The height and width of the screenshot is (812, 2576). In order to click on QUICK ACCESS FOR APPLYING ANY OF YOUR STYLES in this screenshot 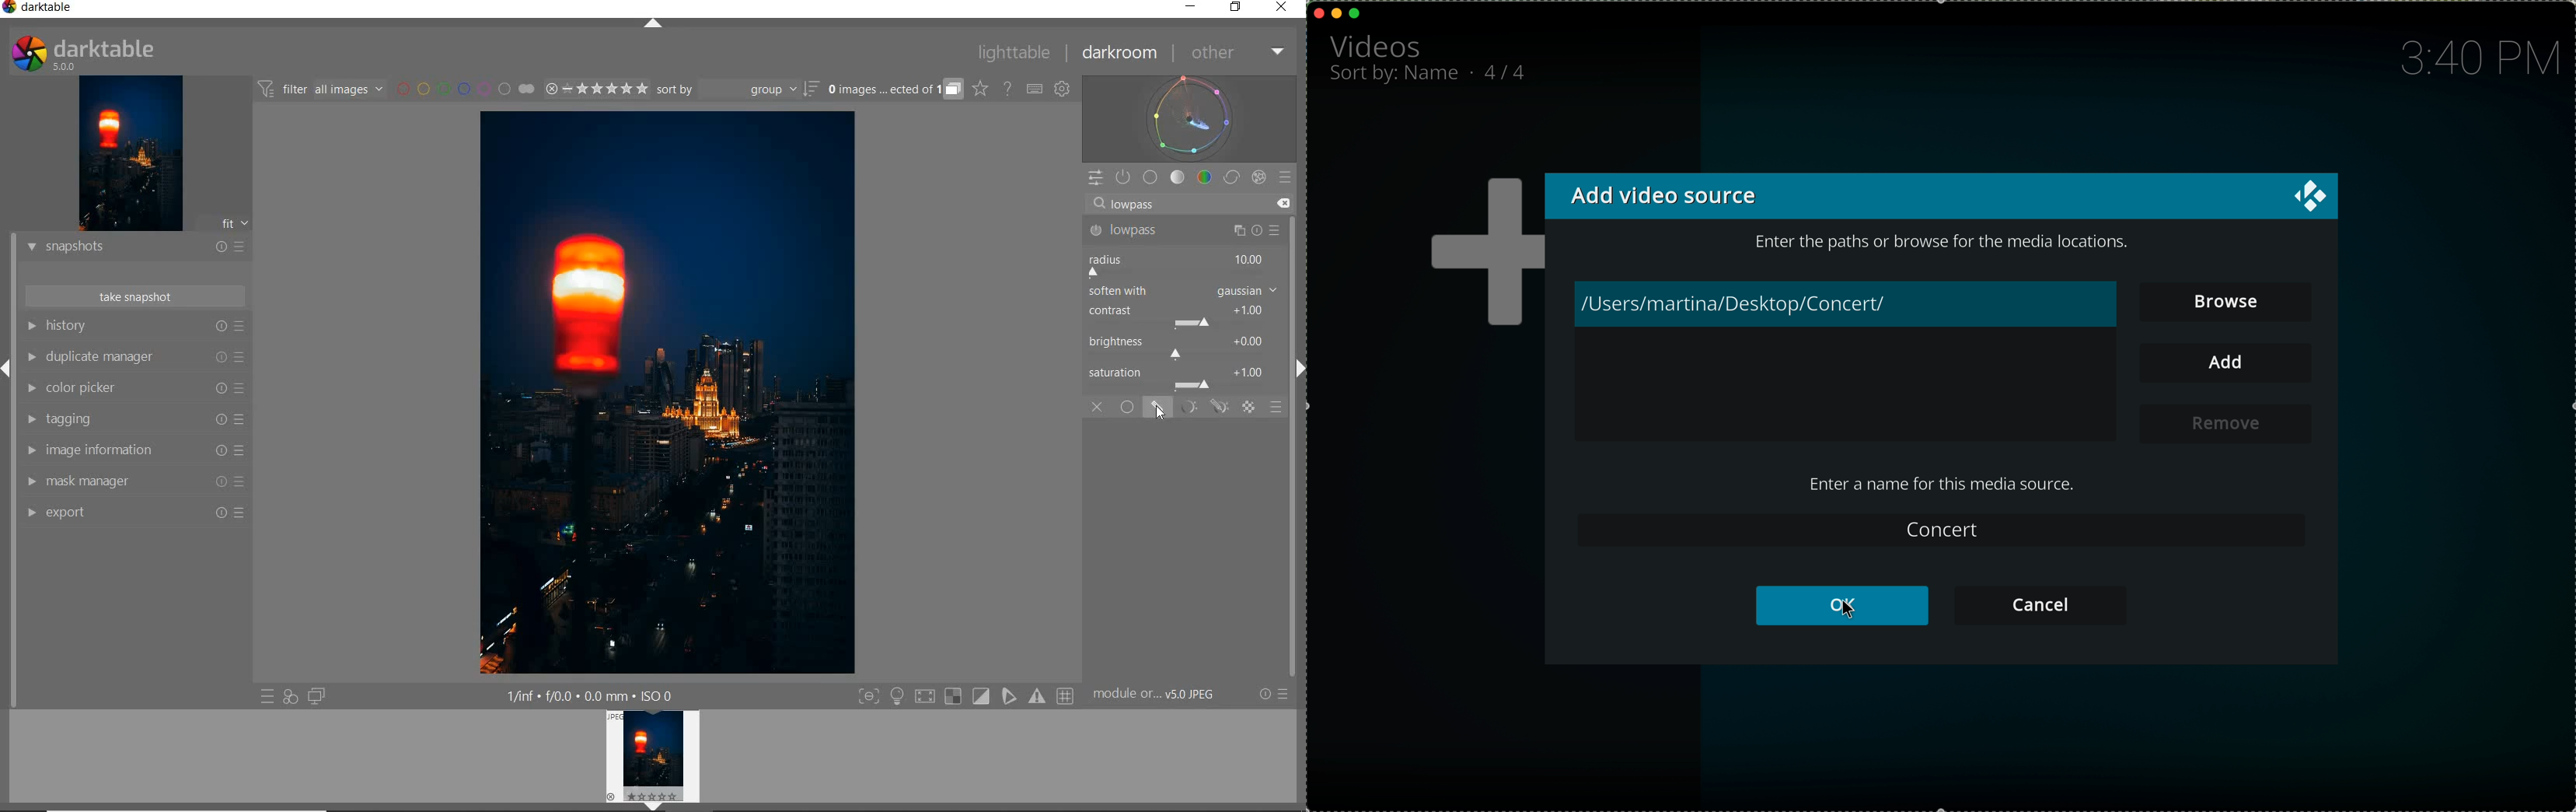, I will do `click(289, 697)`.